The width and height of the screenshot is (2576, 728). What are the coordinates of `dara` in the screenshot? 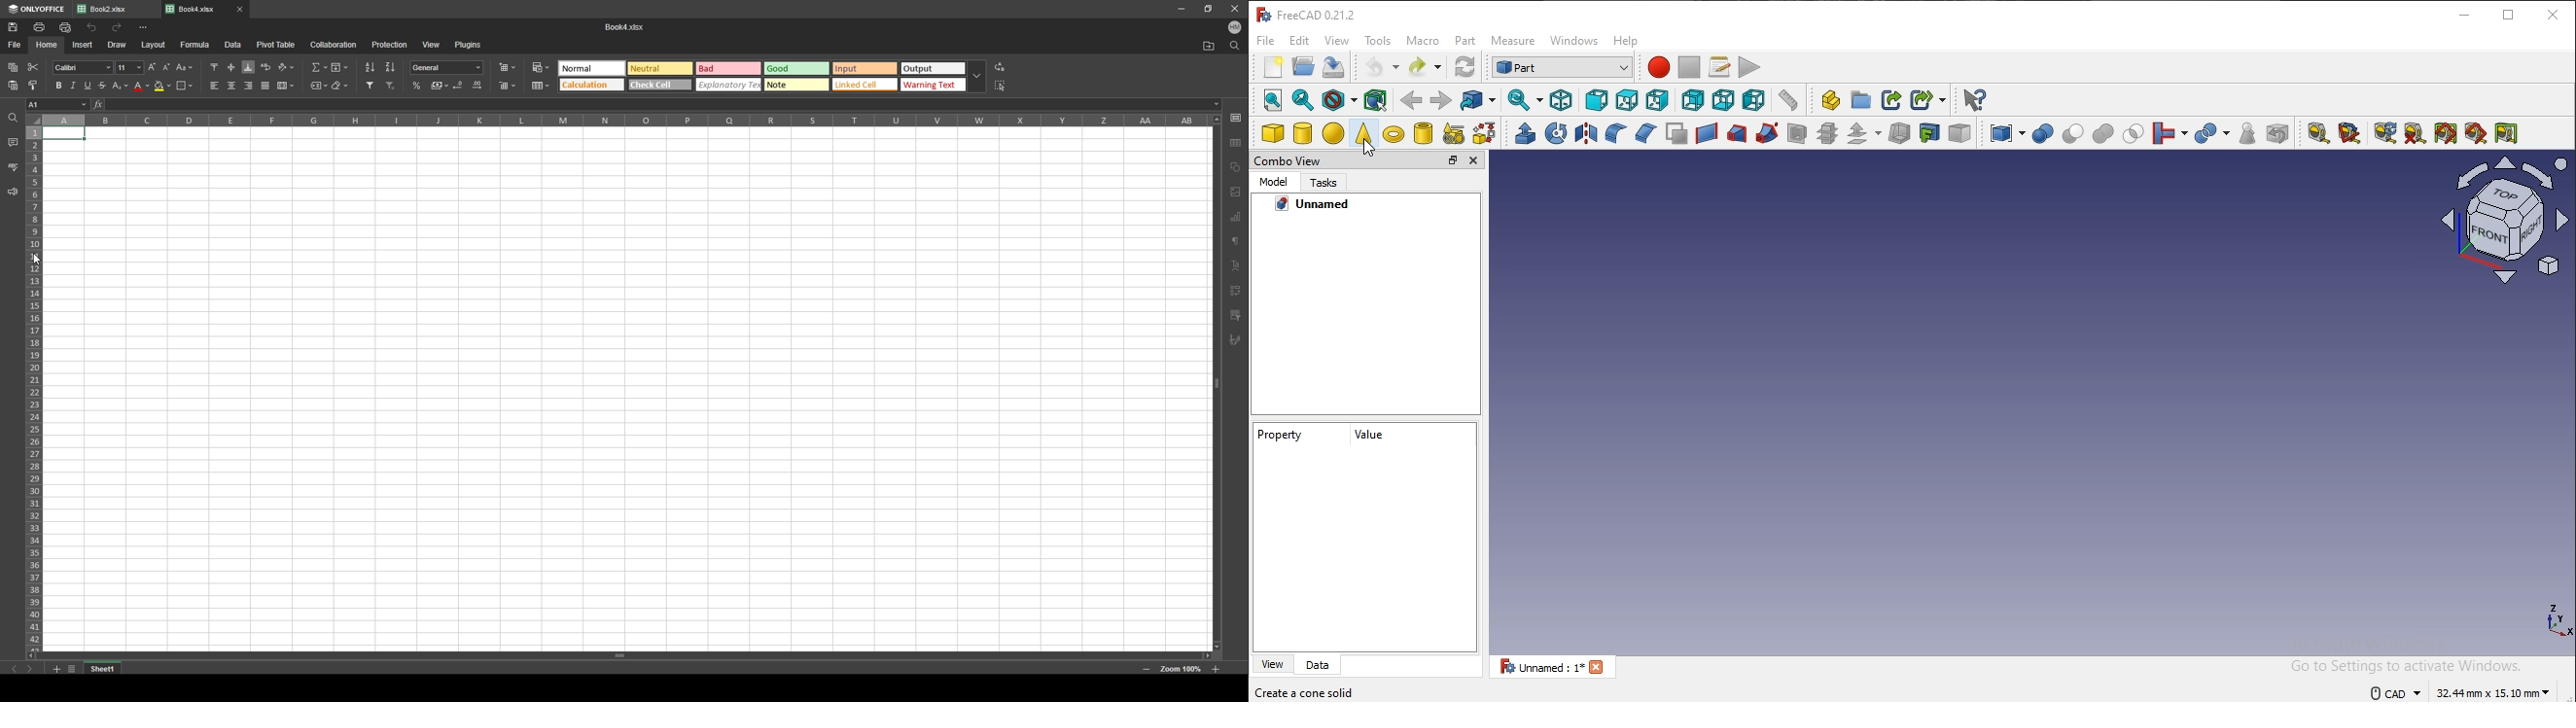 It's located at (1322, 663).